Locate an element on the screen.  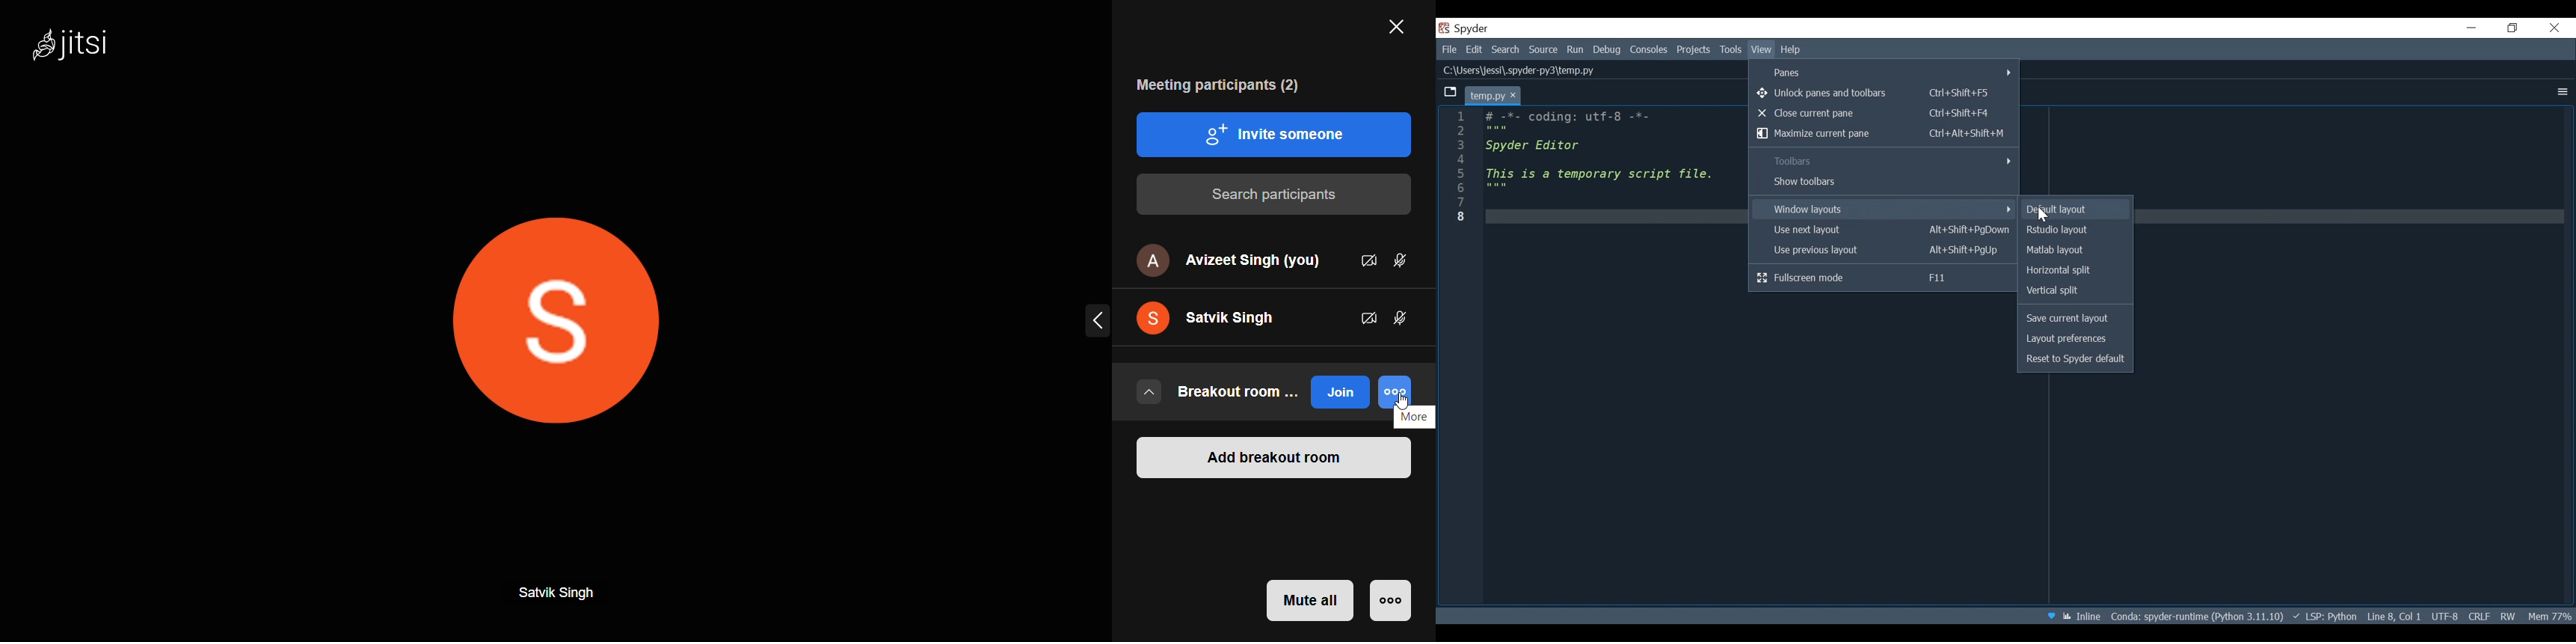
Panes is located at coordinates (1885, 71).